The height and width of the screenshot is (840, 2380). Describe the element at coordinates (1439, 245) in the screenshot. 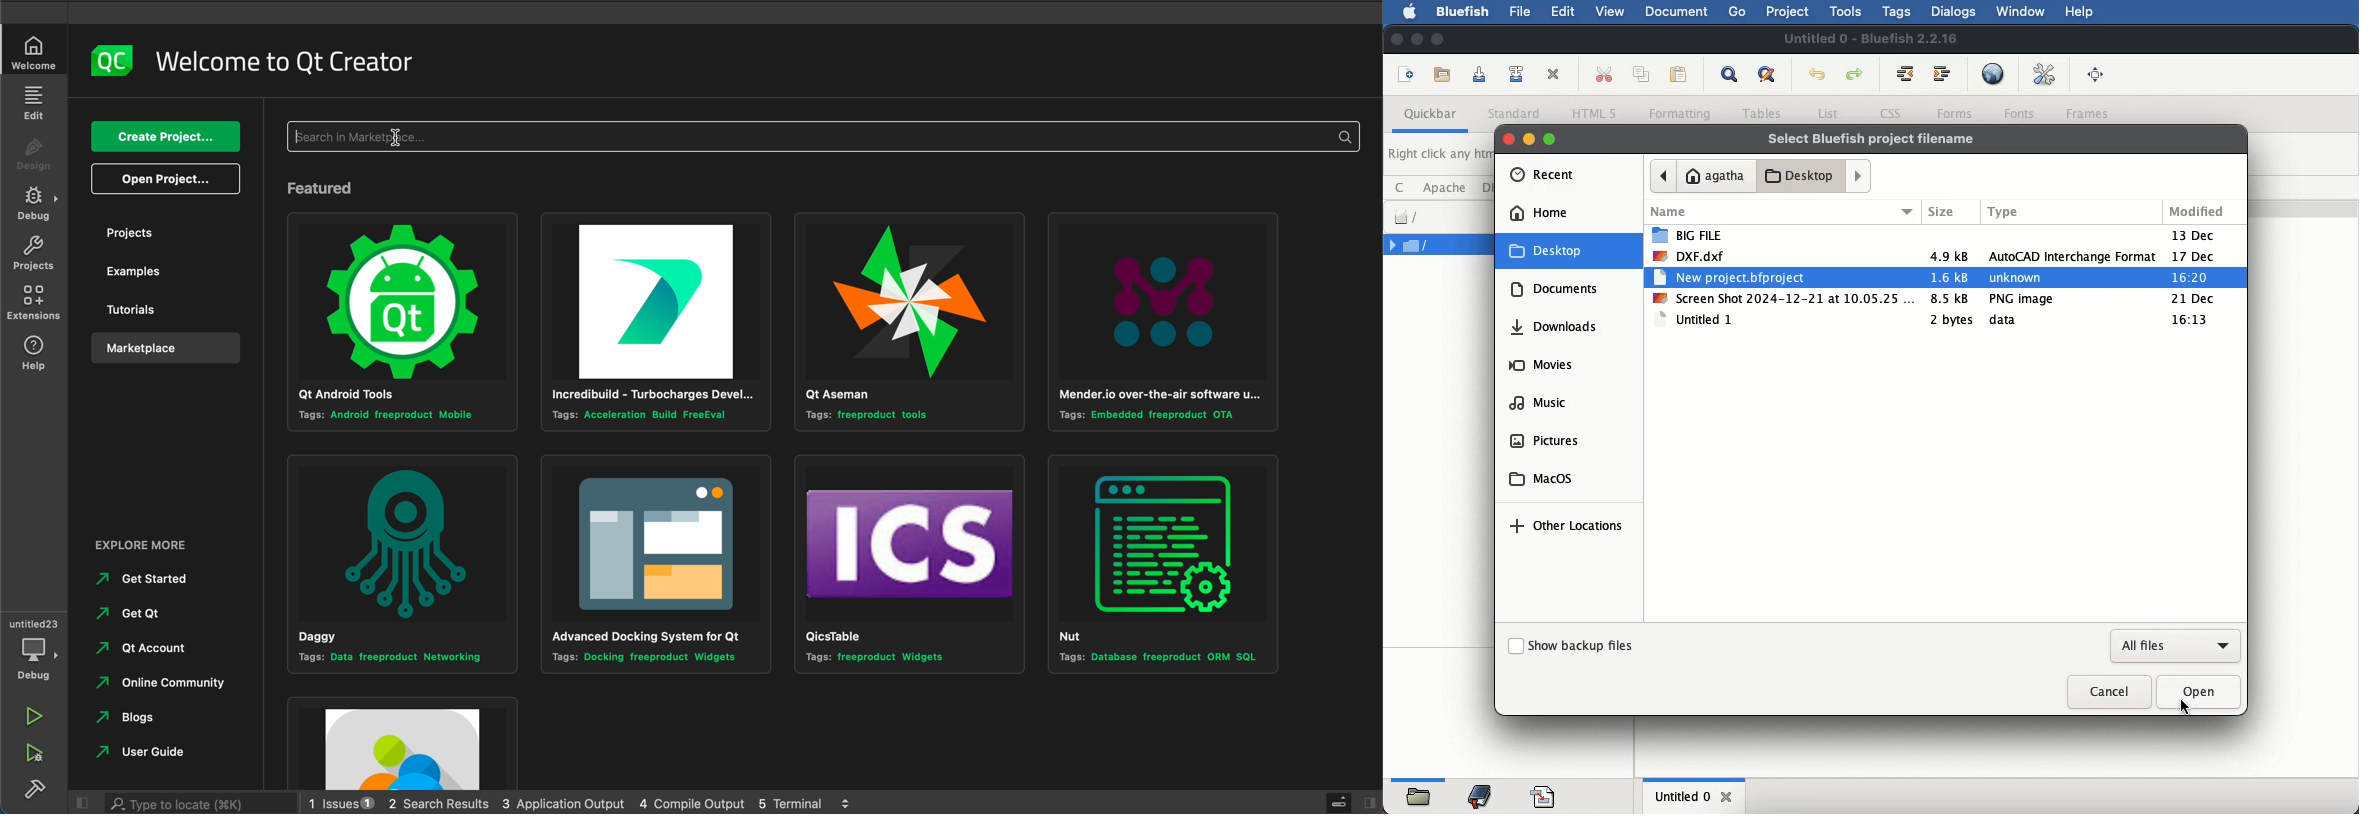

I see `file` at that location.